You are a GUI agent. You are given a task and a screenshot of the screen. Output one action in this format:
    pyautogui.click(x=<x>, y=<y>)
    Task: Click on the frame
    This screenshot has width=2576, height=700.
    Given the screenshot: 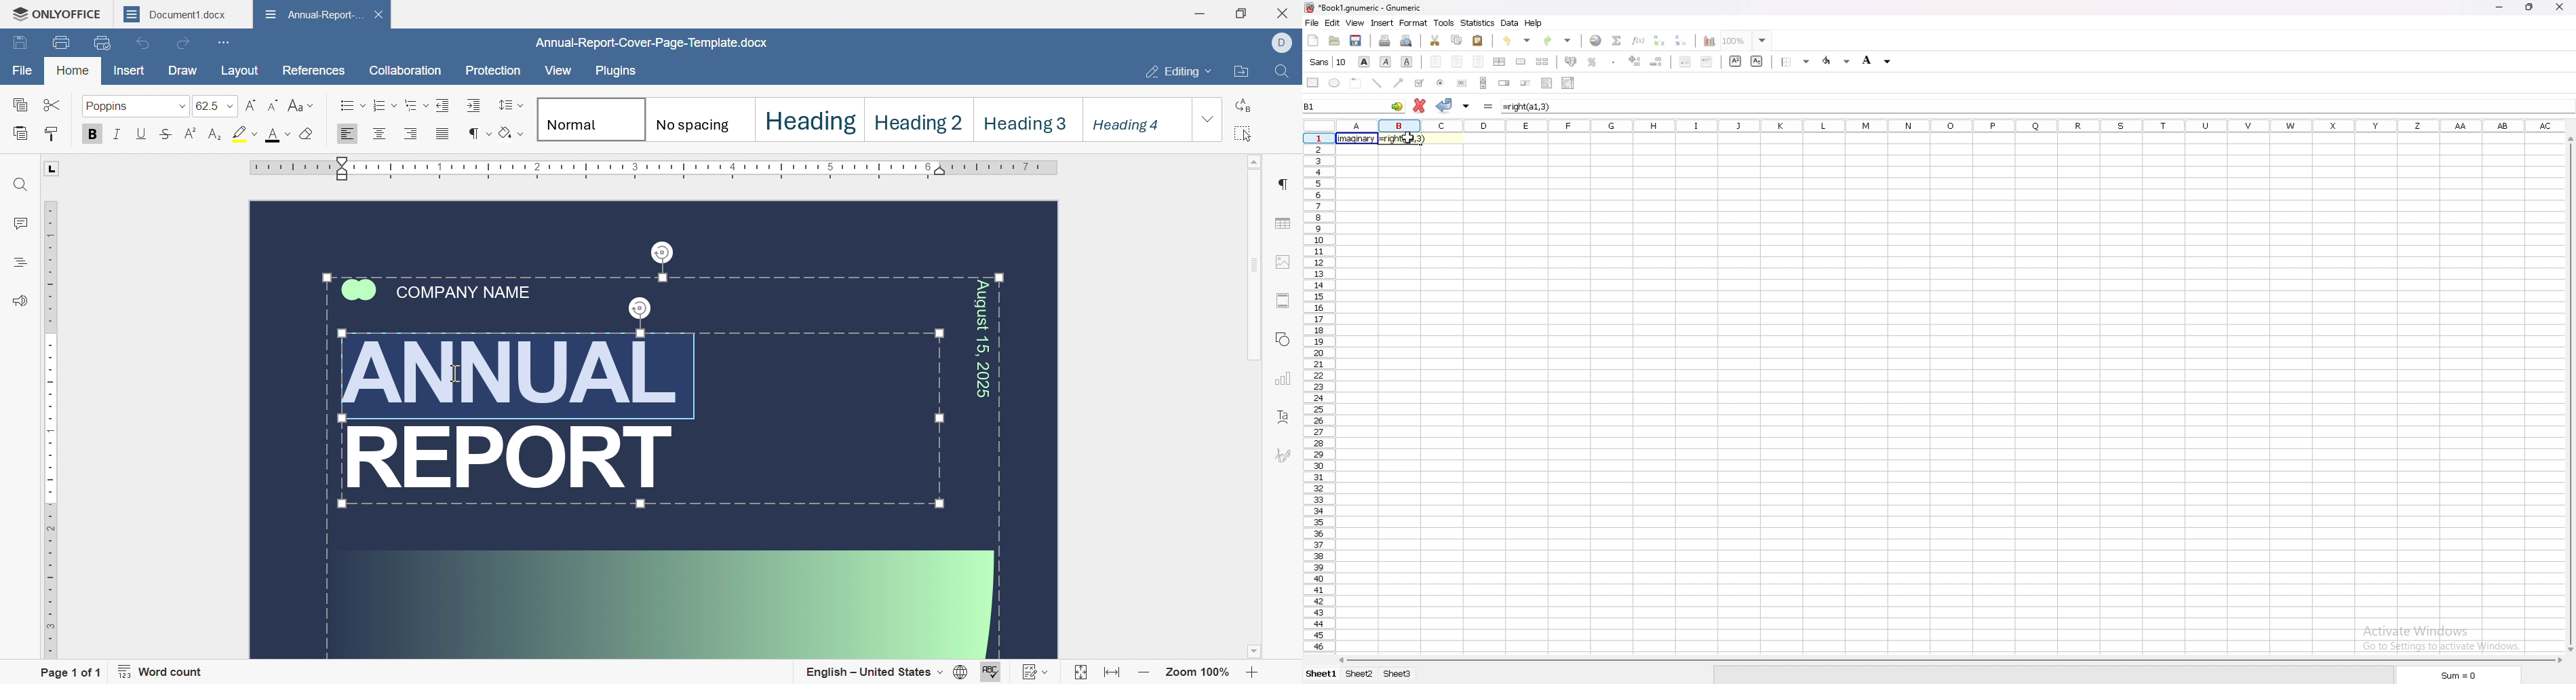 What is the action you would take?
    pyautogui.click(x=1355, y=82)
    